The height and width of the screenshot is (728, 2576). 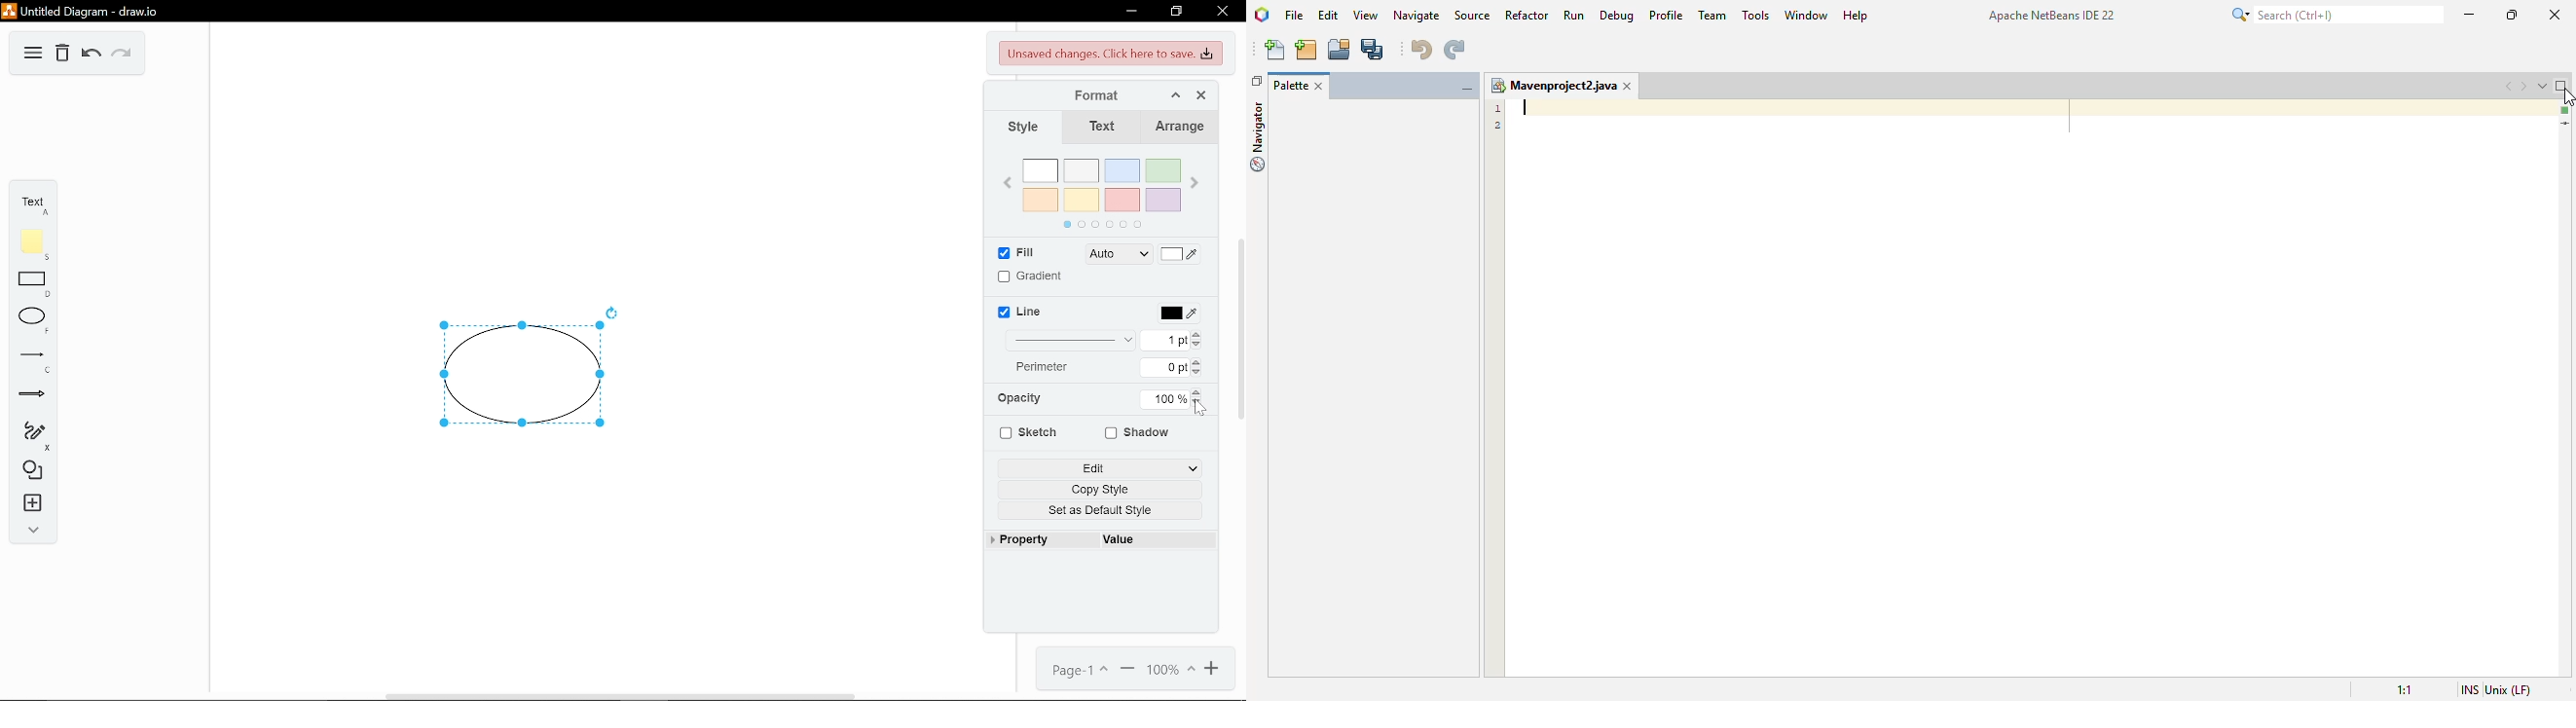 What do you see at coordinates (1101, 468) in the screenshot?
I see `Edit` at bounding box center [1101, 468].